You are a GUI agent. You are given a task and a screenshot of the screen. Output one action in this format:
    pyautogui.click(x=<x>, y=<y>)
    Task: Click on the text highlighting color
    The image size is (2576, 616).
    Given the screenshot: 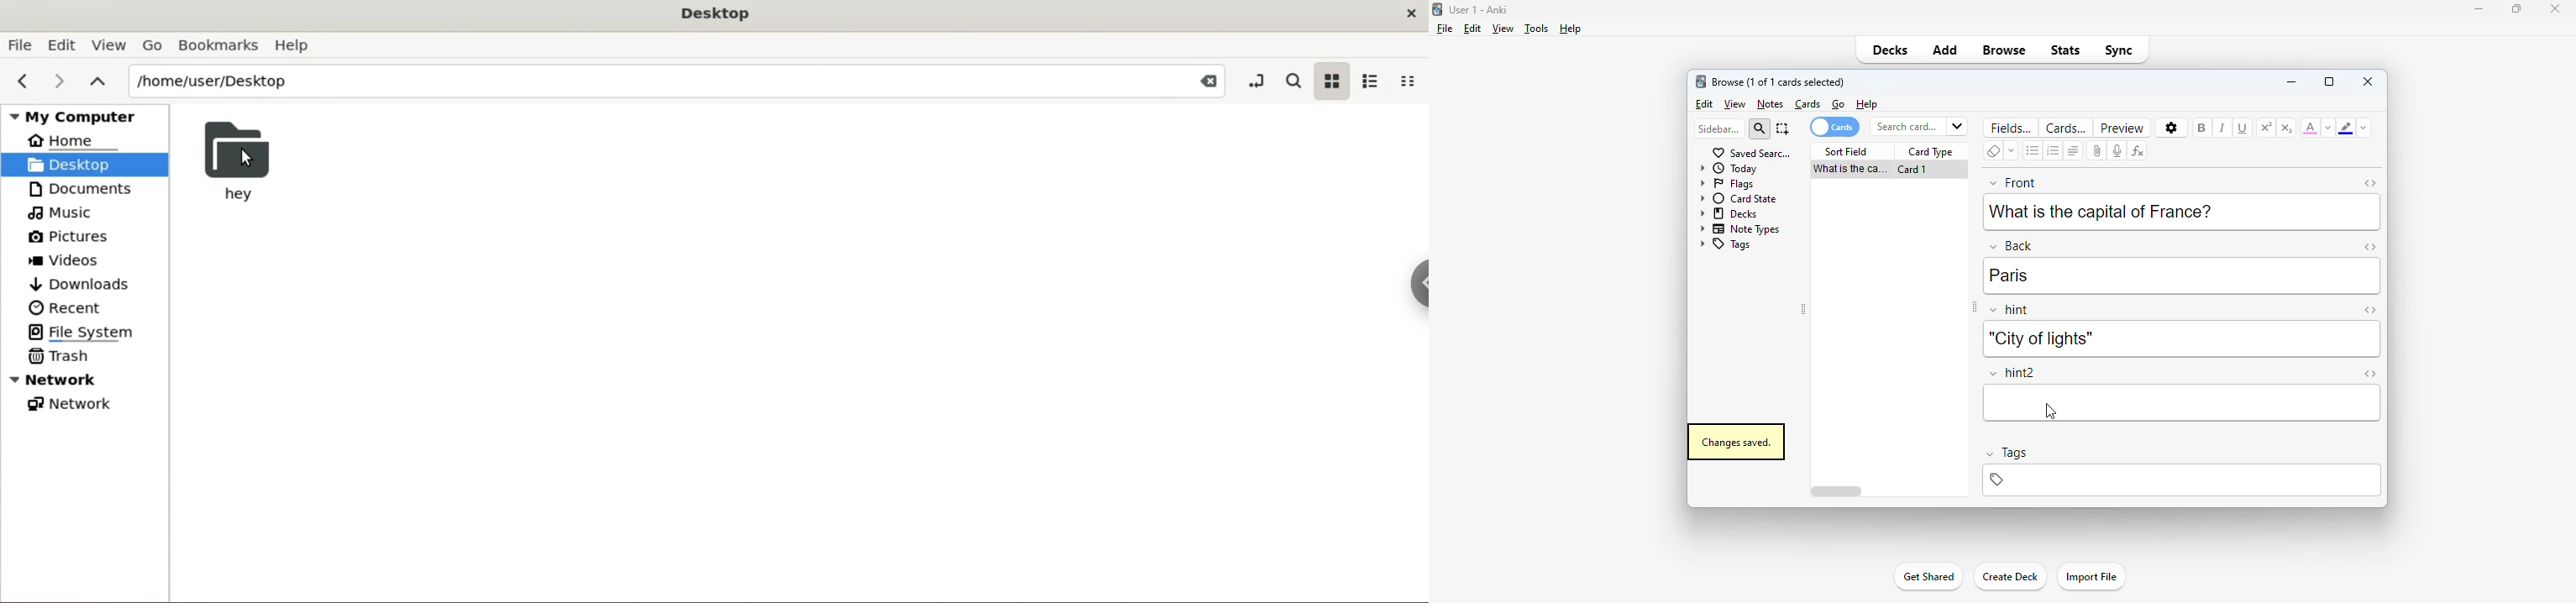 What is the action you would take?
    pyautogui.click(x=2345, y=128)
    